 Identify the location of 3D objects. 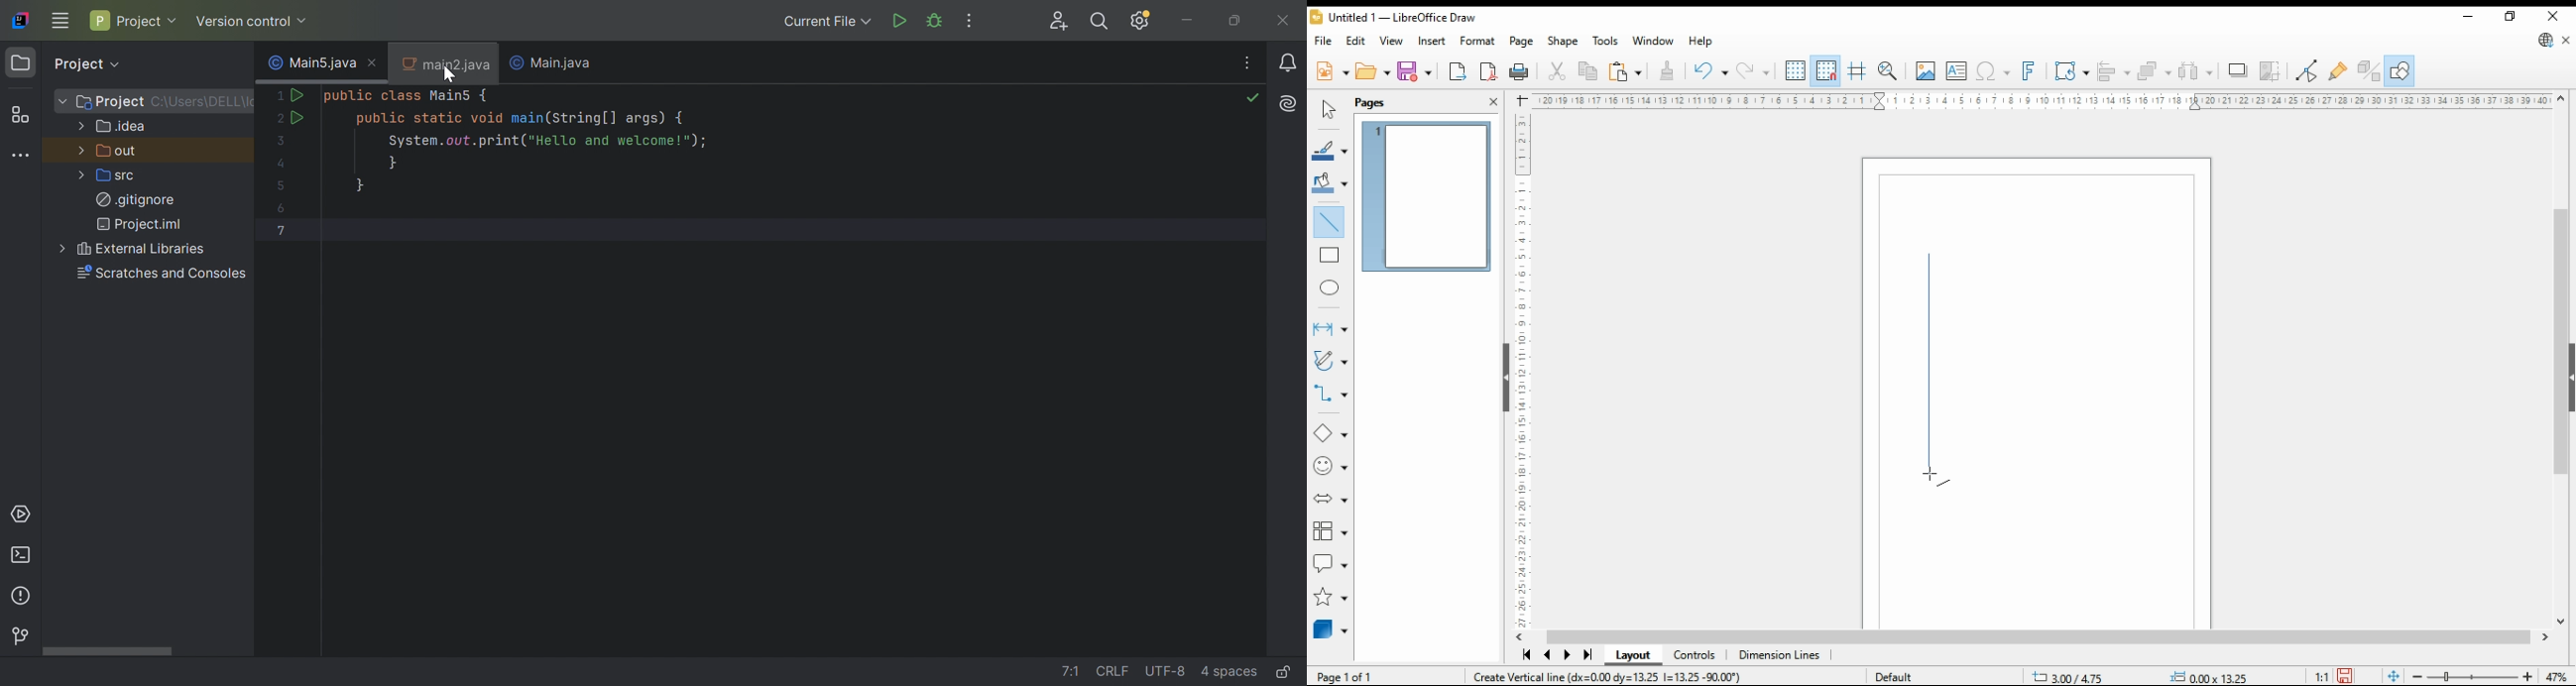
(1331, 630).